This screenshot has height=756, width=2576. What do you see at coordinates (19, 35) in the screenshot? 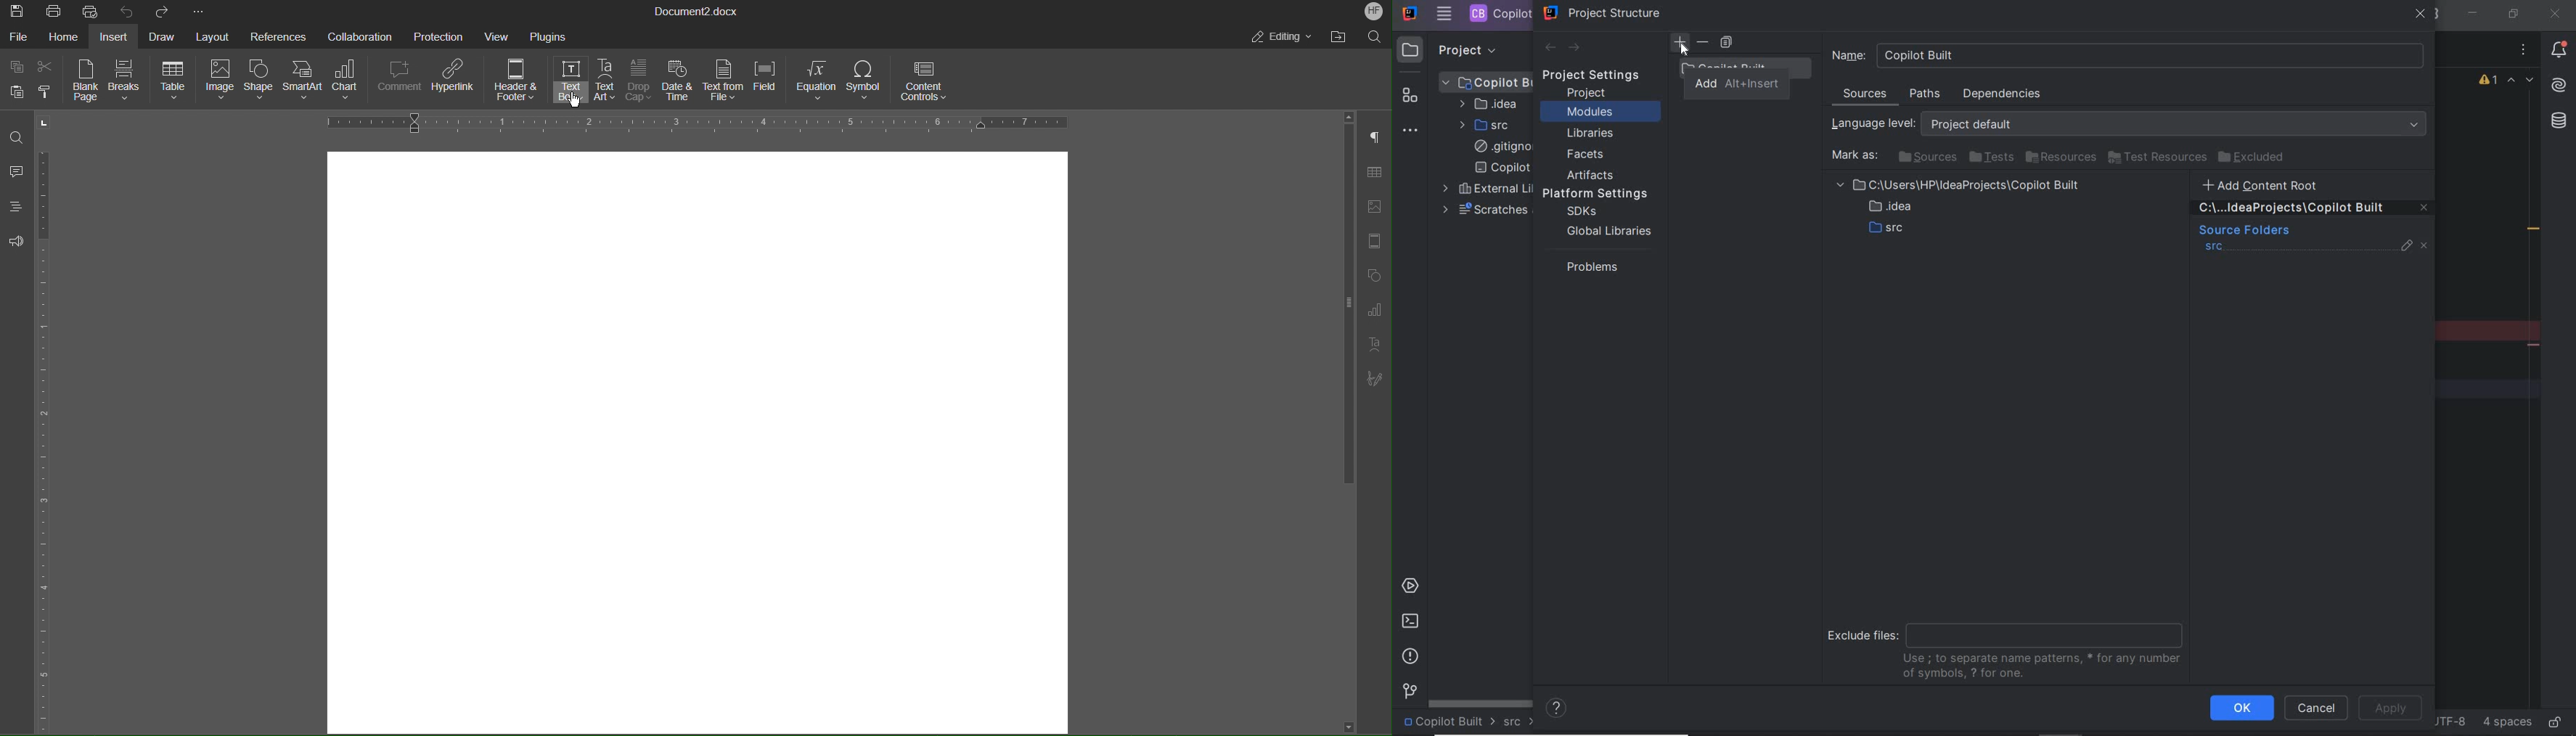
I see `File` at bounding box center [19, 35].